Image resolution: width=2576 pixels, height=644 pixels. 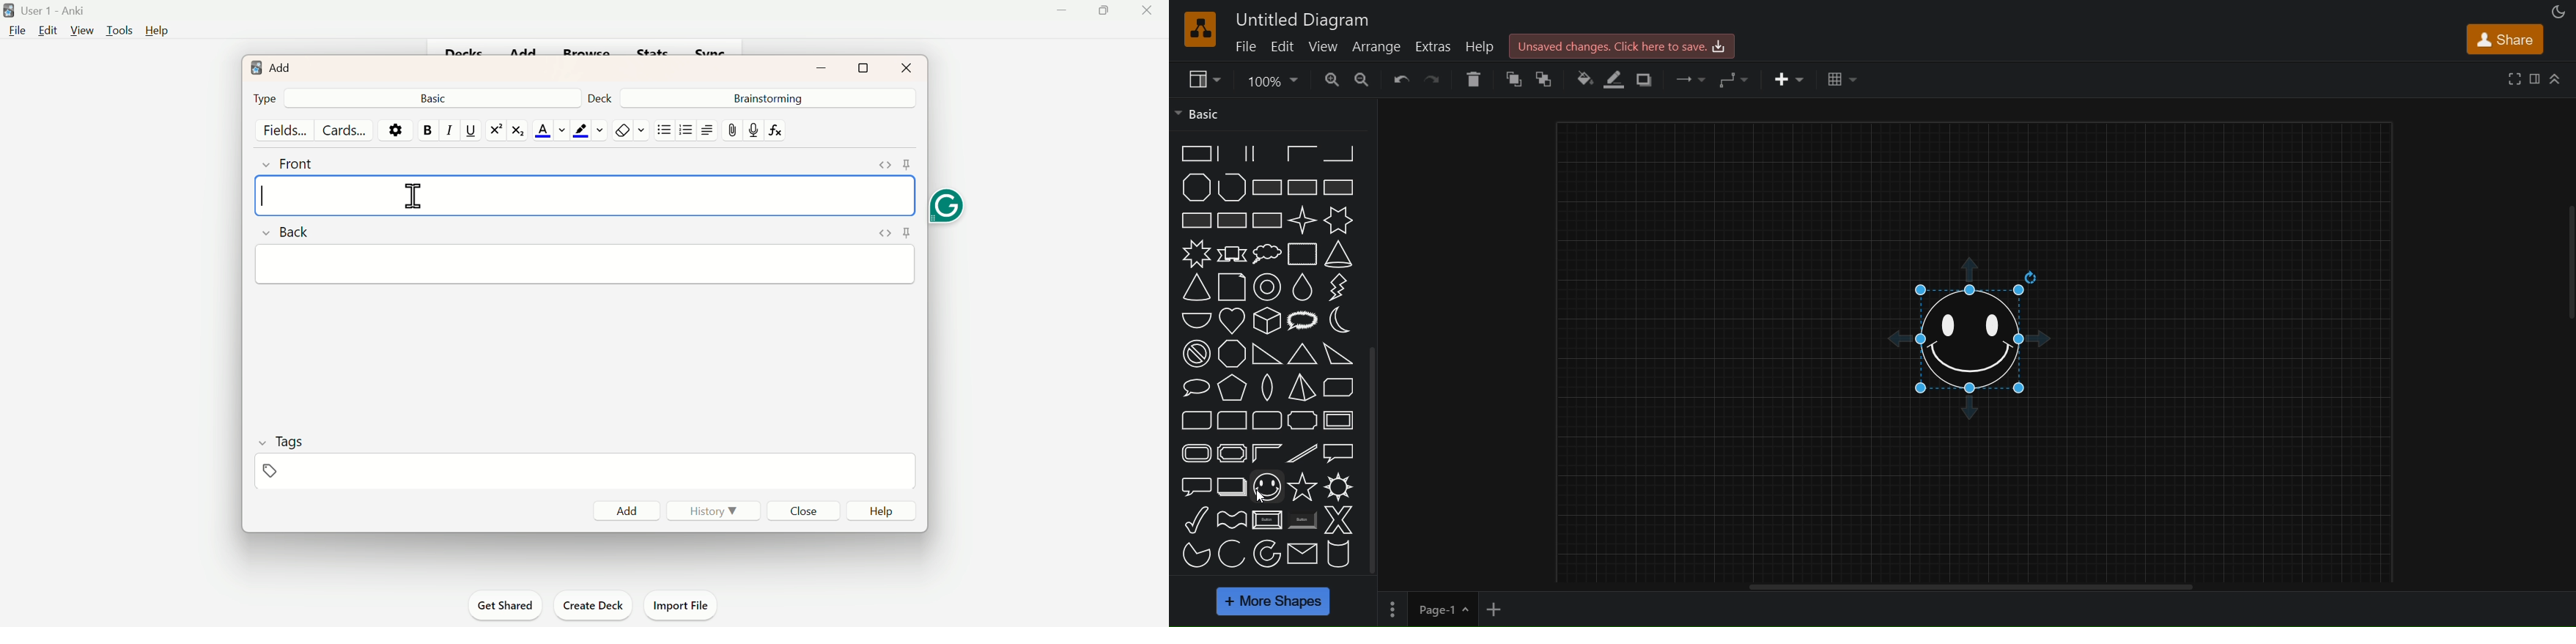 What do you see at coordinates (510, 606) in the screenshot?
I see `Get Shared` at bounding box center [510, 606].